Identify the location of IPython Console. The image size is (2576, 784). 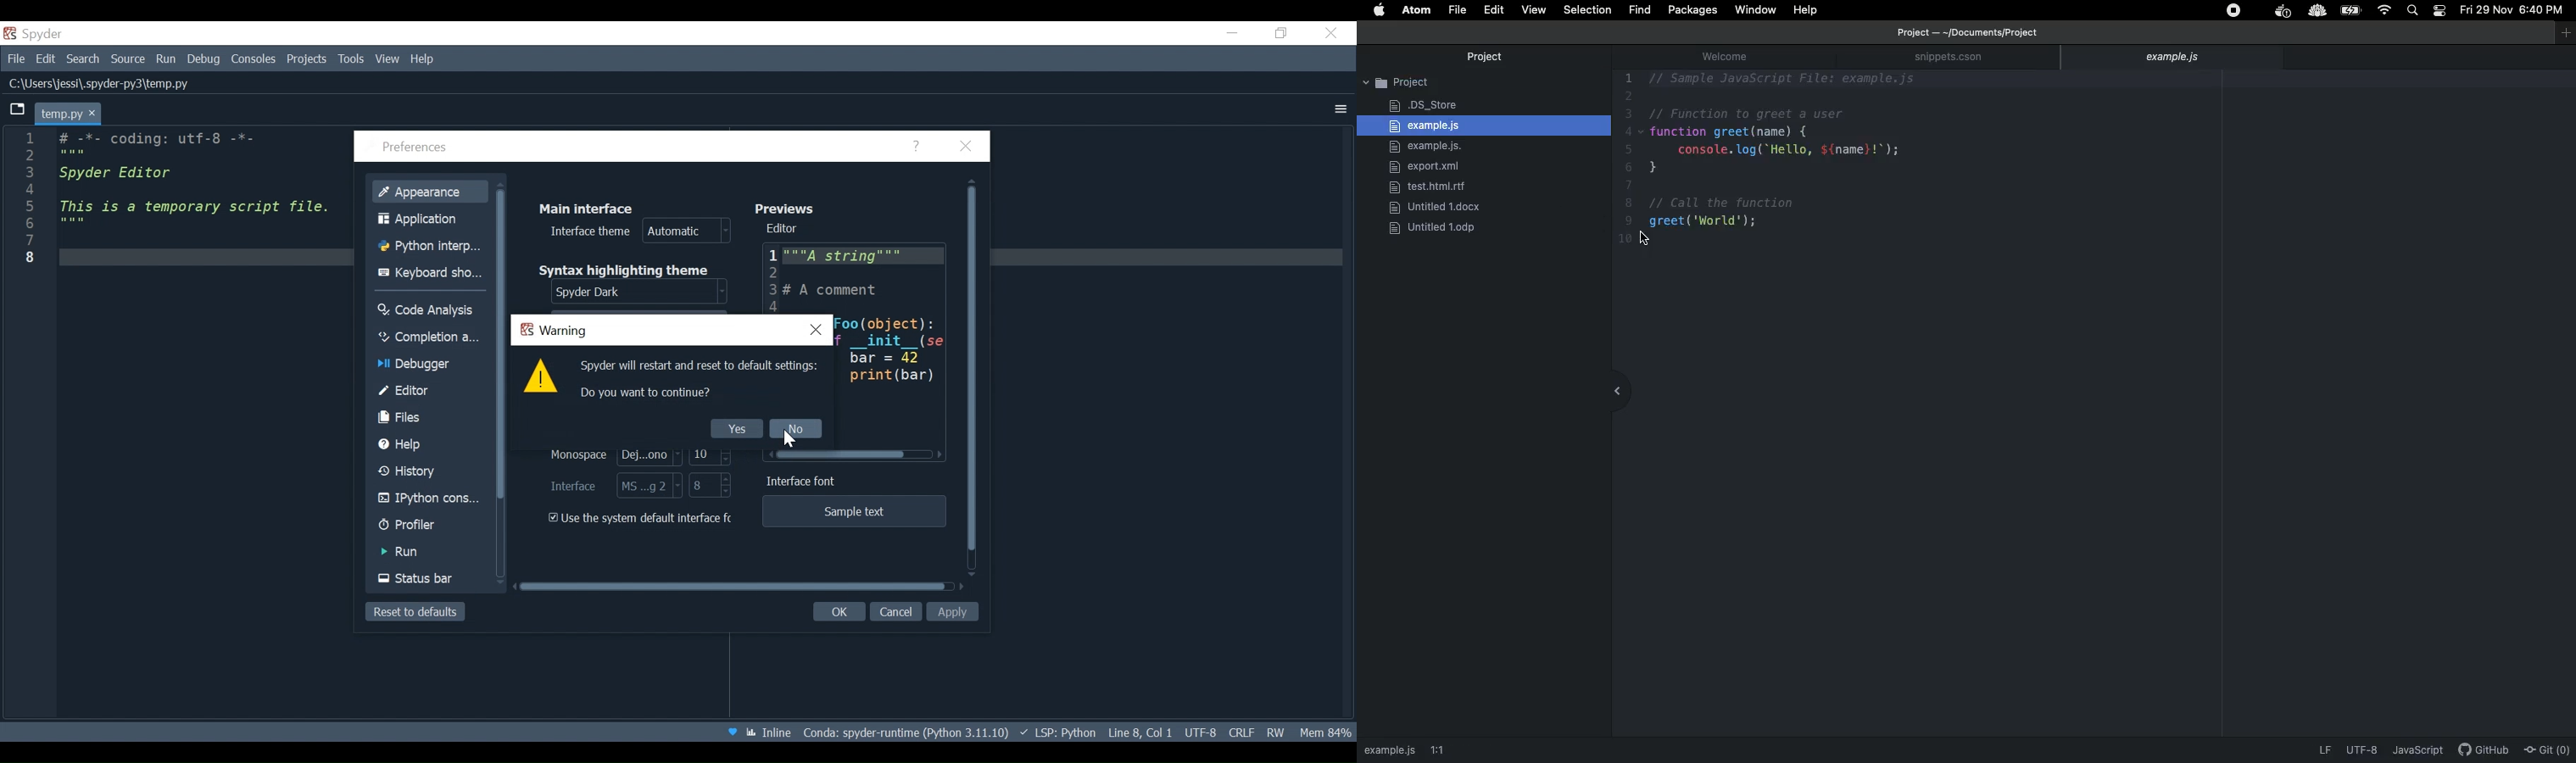
(430, 500).